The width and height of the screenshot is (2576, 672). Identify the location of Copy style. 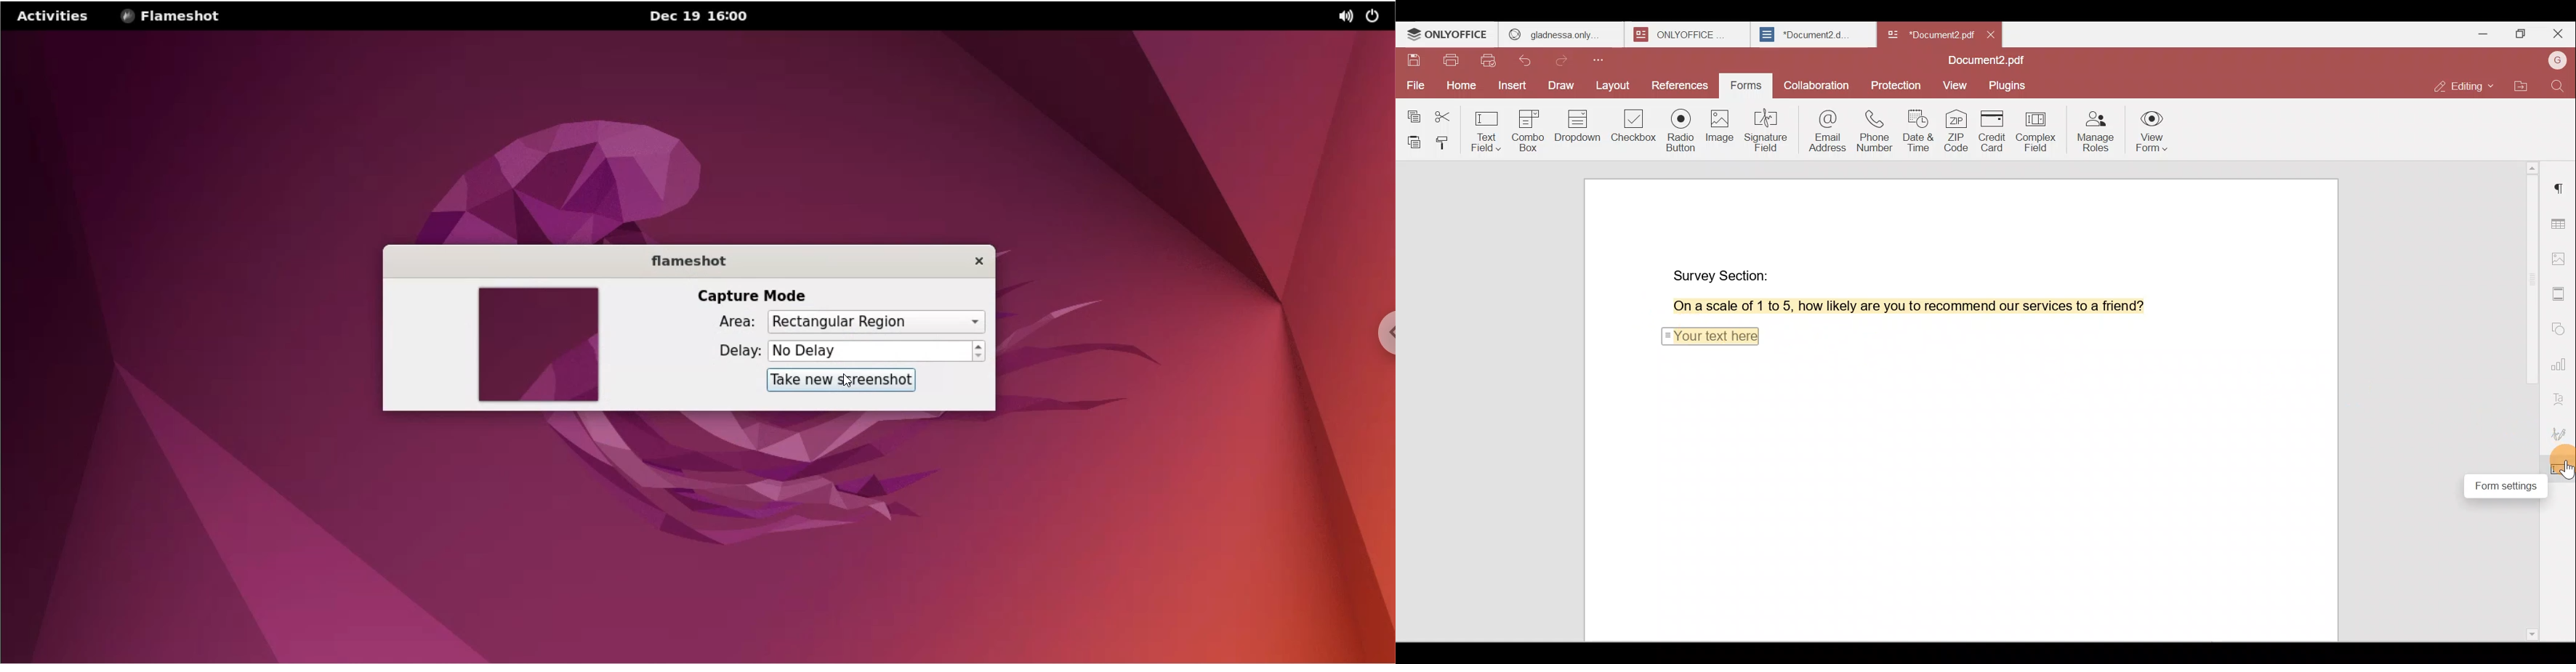
(1445, 142).